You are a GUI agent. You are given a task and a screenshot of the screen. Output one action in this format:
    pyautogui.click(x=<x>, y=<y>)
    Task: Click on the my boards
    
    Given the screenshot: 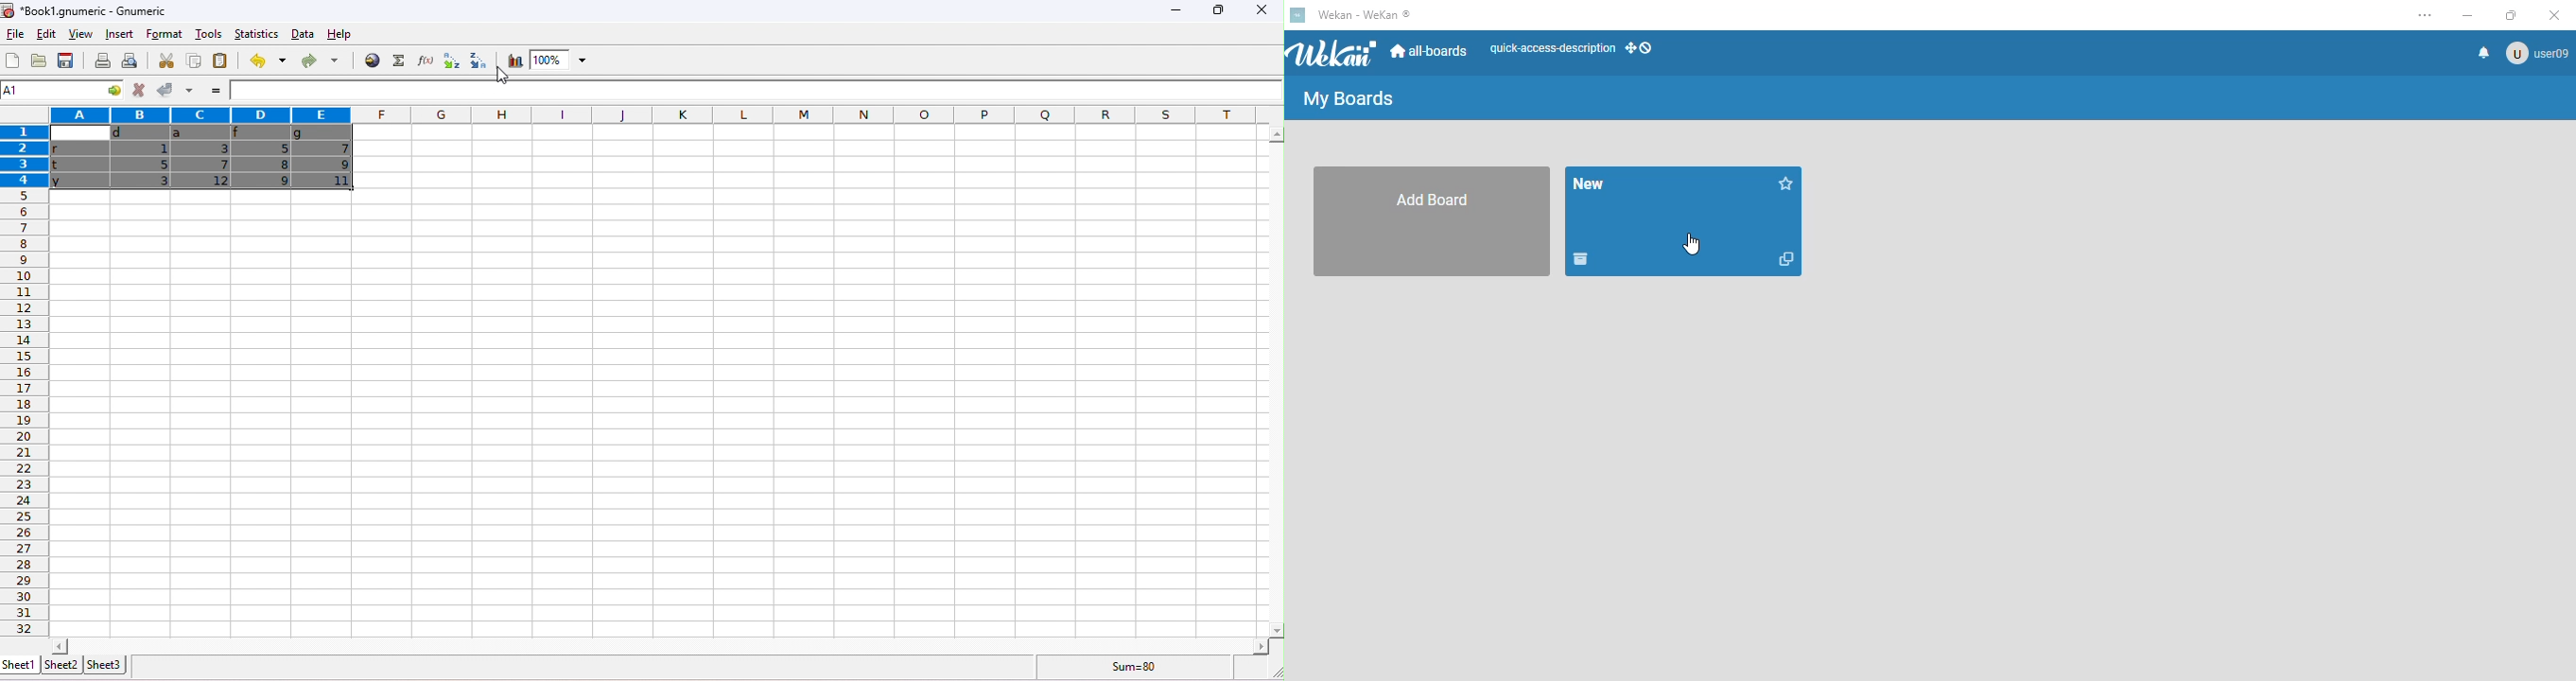 What is the action you would take?
    pyautogui.click(x=1348, y=99)
    